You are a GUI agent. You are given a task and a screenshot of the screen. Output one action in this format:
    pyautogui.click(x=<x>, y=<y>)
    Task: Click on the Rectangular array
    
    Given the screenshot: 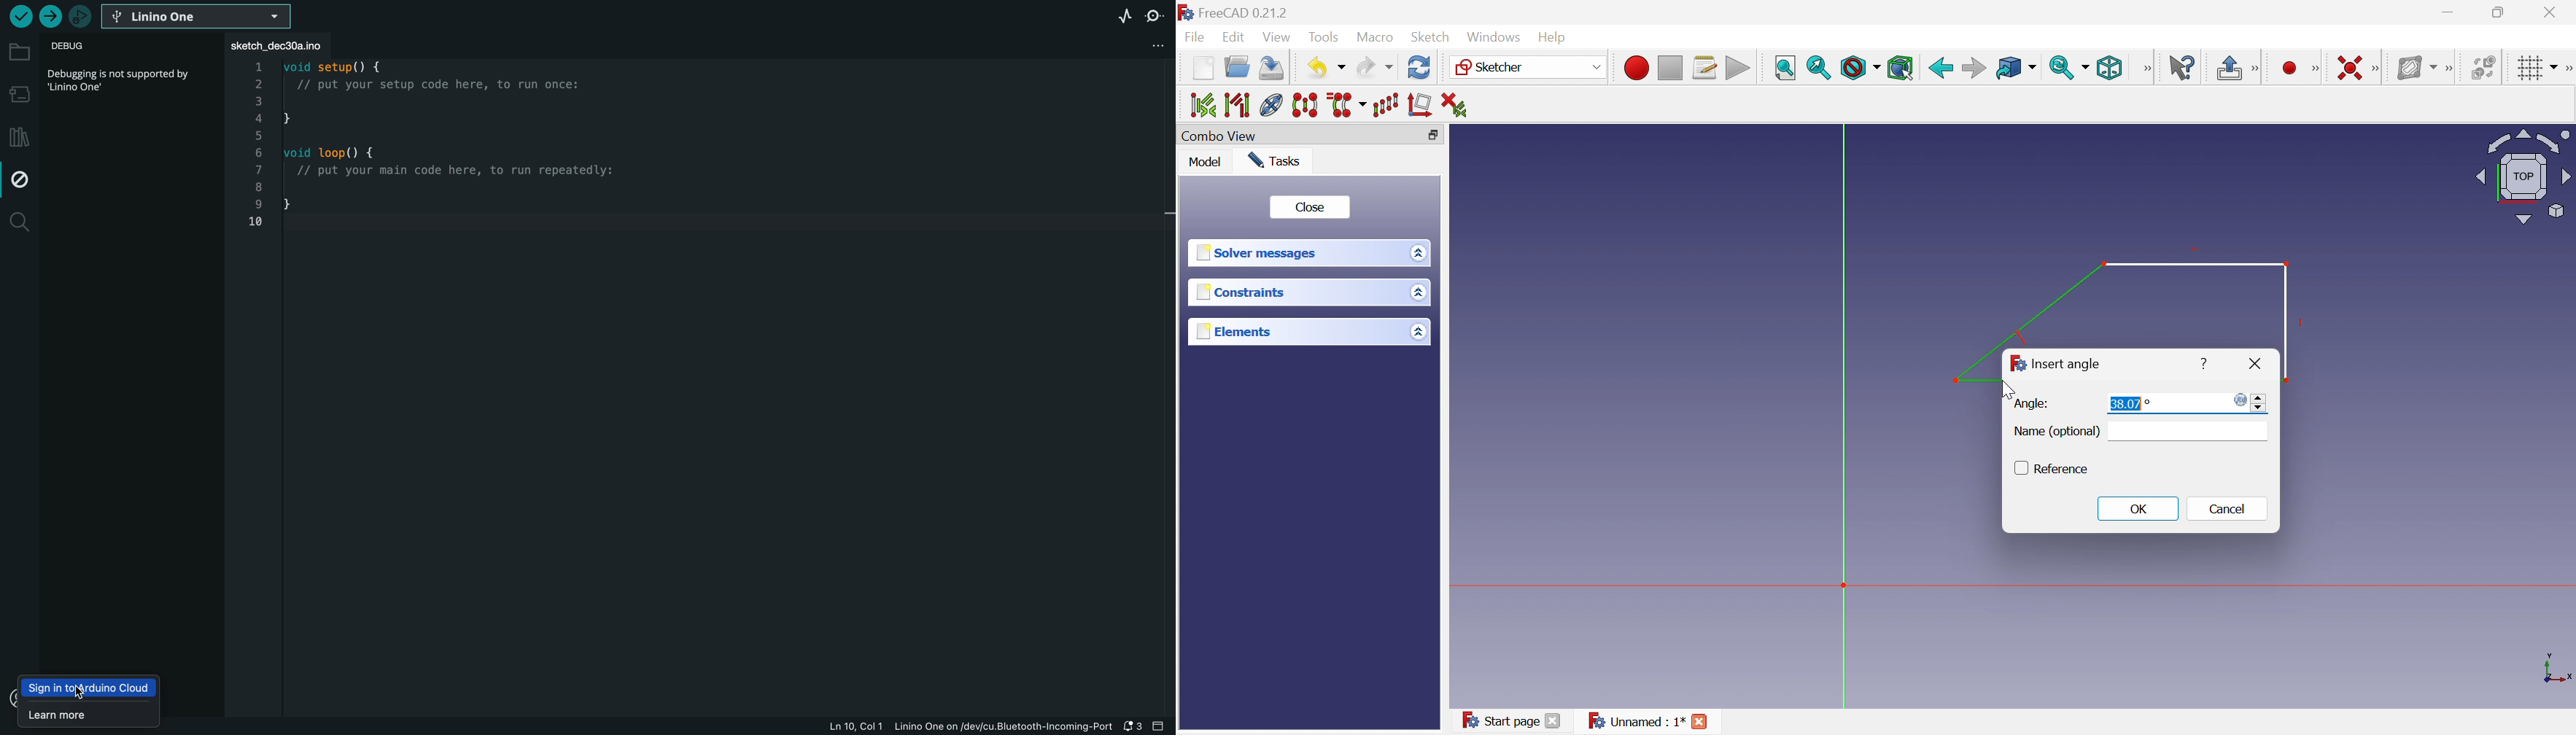 What is the action you would take?
    pyautogui.click(x=1388, y=106)
    